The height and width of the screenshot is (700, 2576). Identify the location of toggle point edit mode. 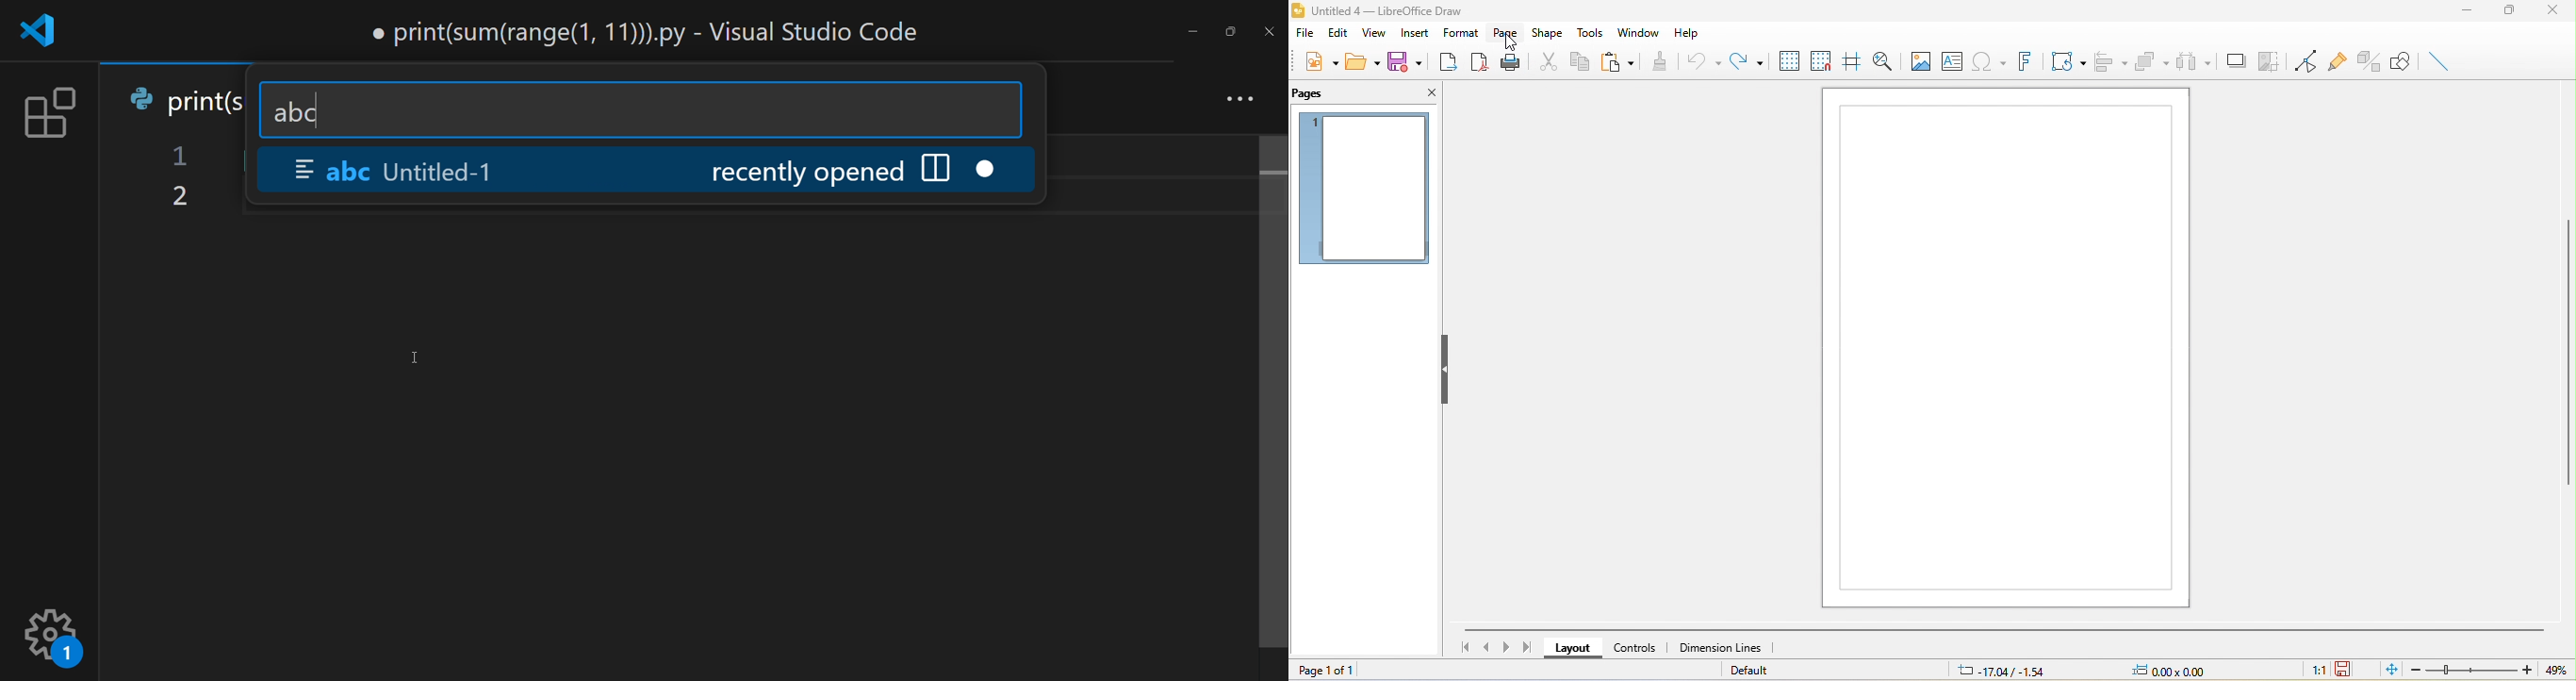
(2306, 61).